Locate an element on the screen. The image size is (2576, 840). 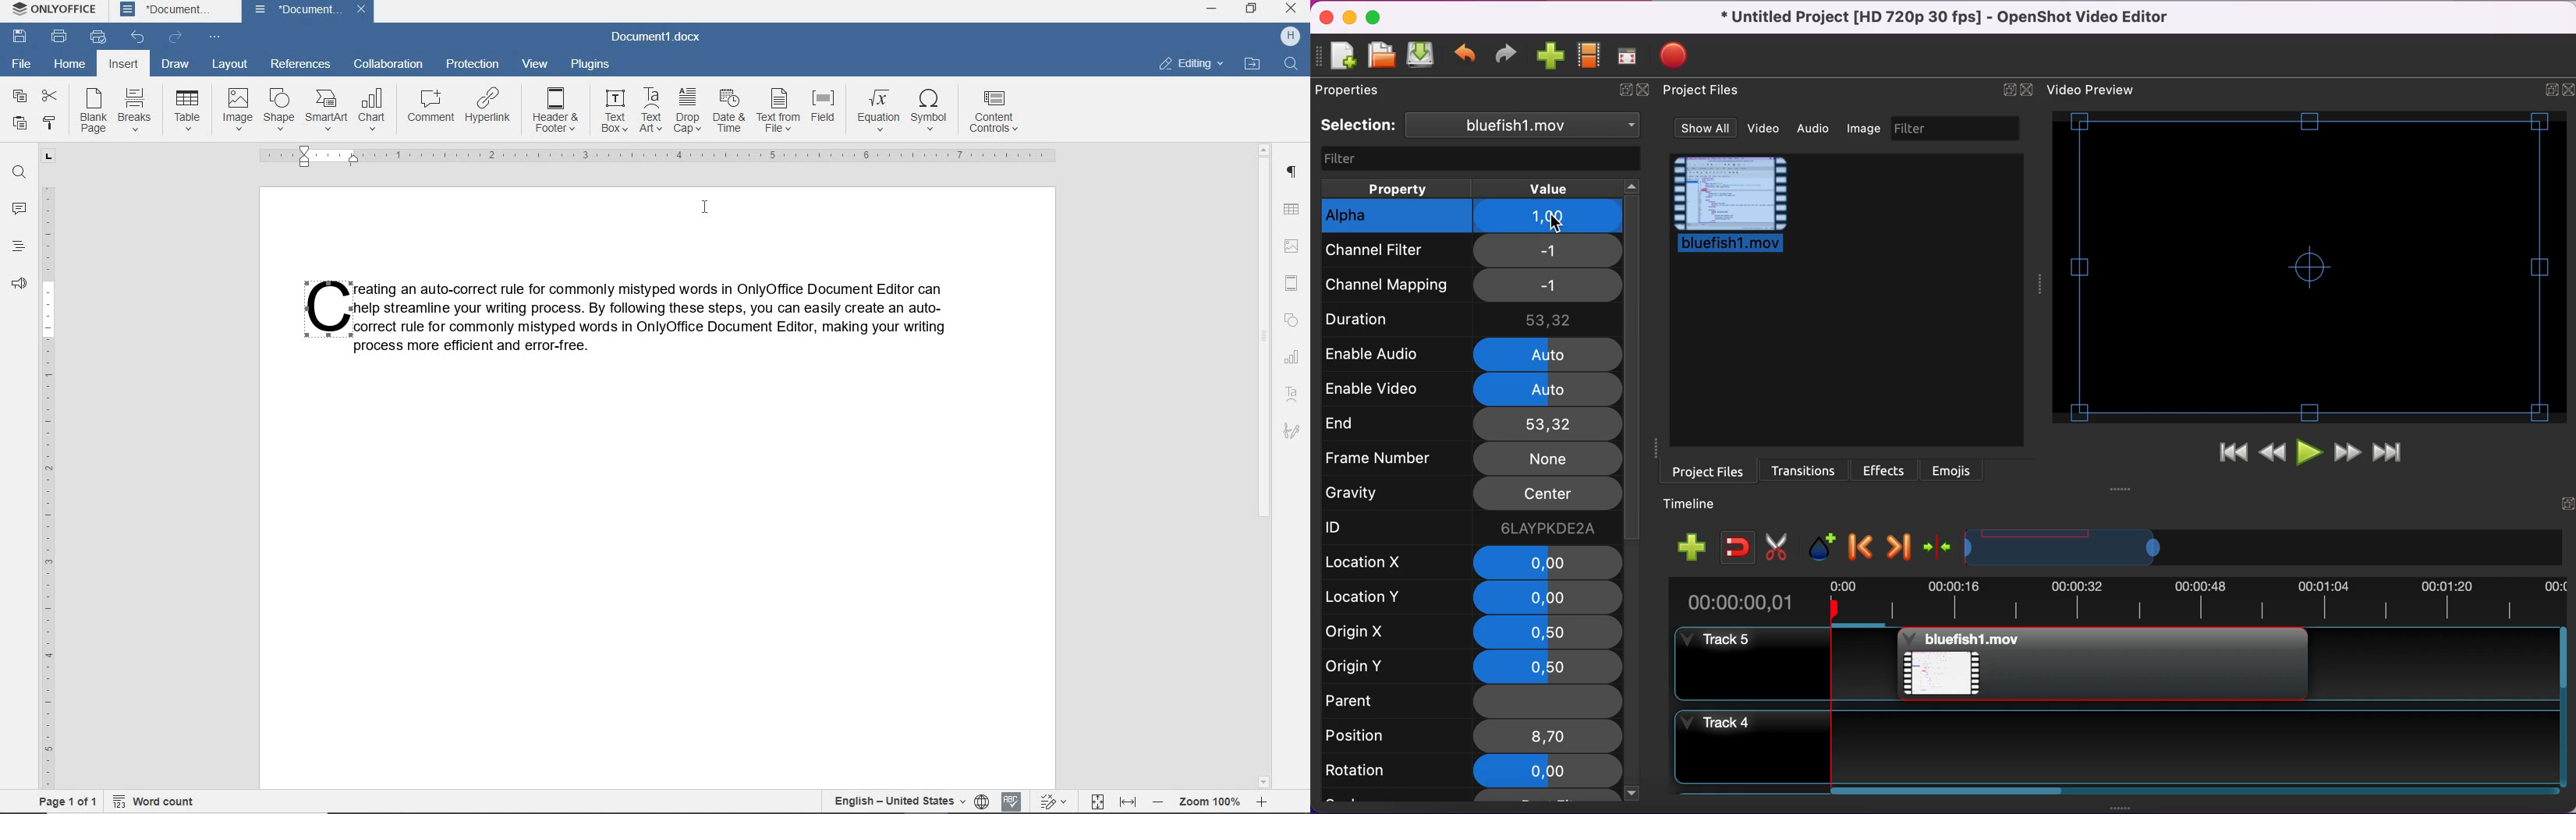
paste is located at coordinates (20, 125).